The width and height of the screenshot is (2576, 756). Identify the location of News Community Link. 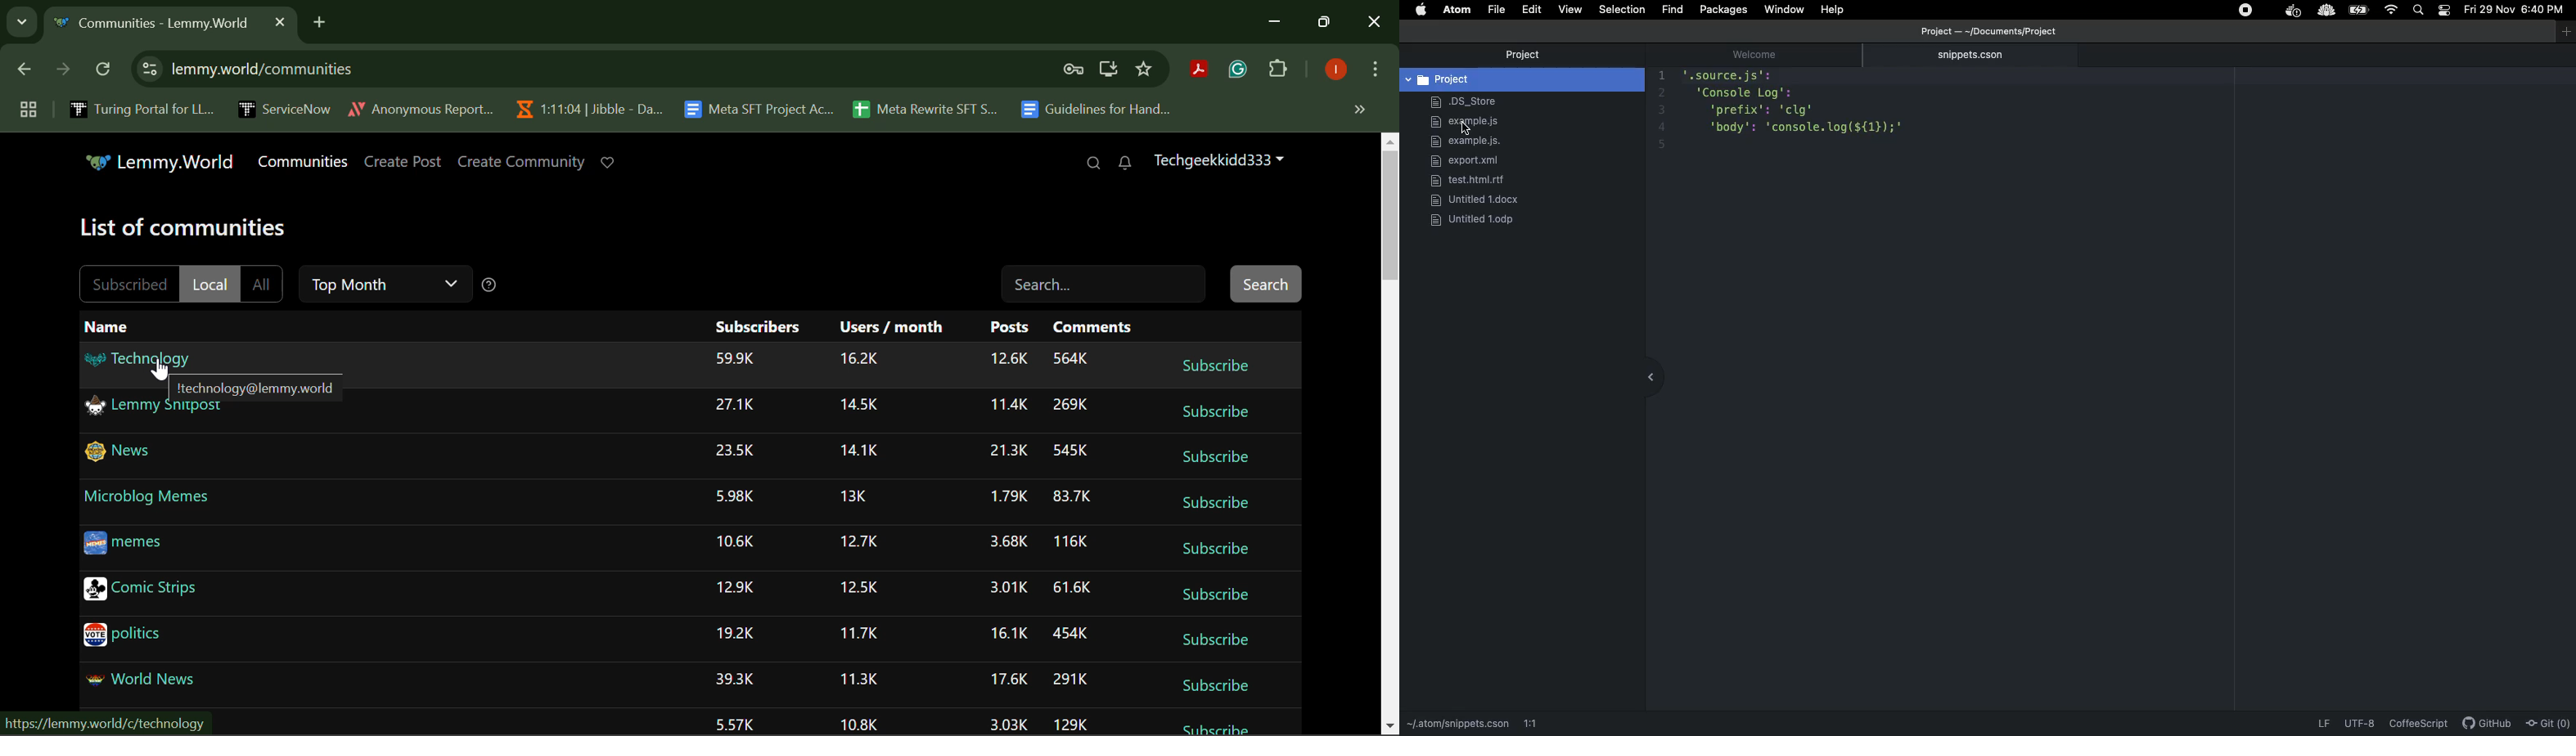
(125, 453).